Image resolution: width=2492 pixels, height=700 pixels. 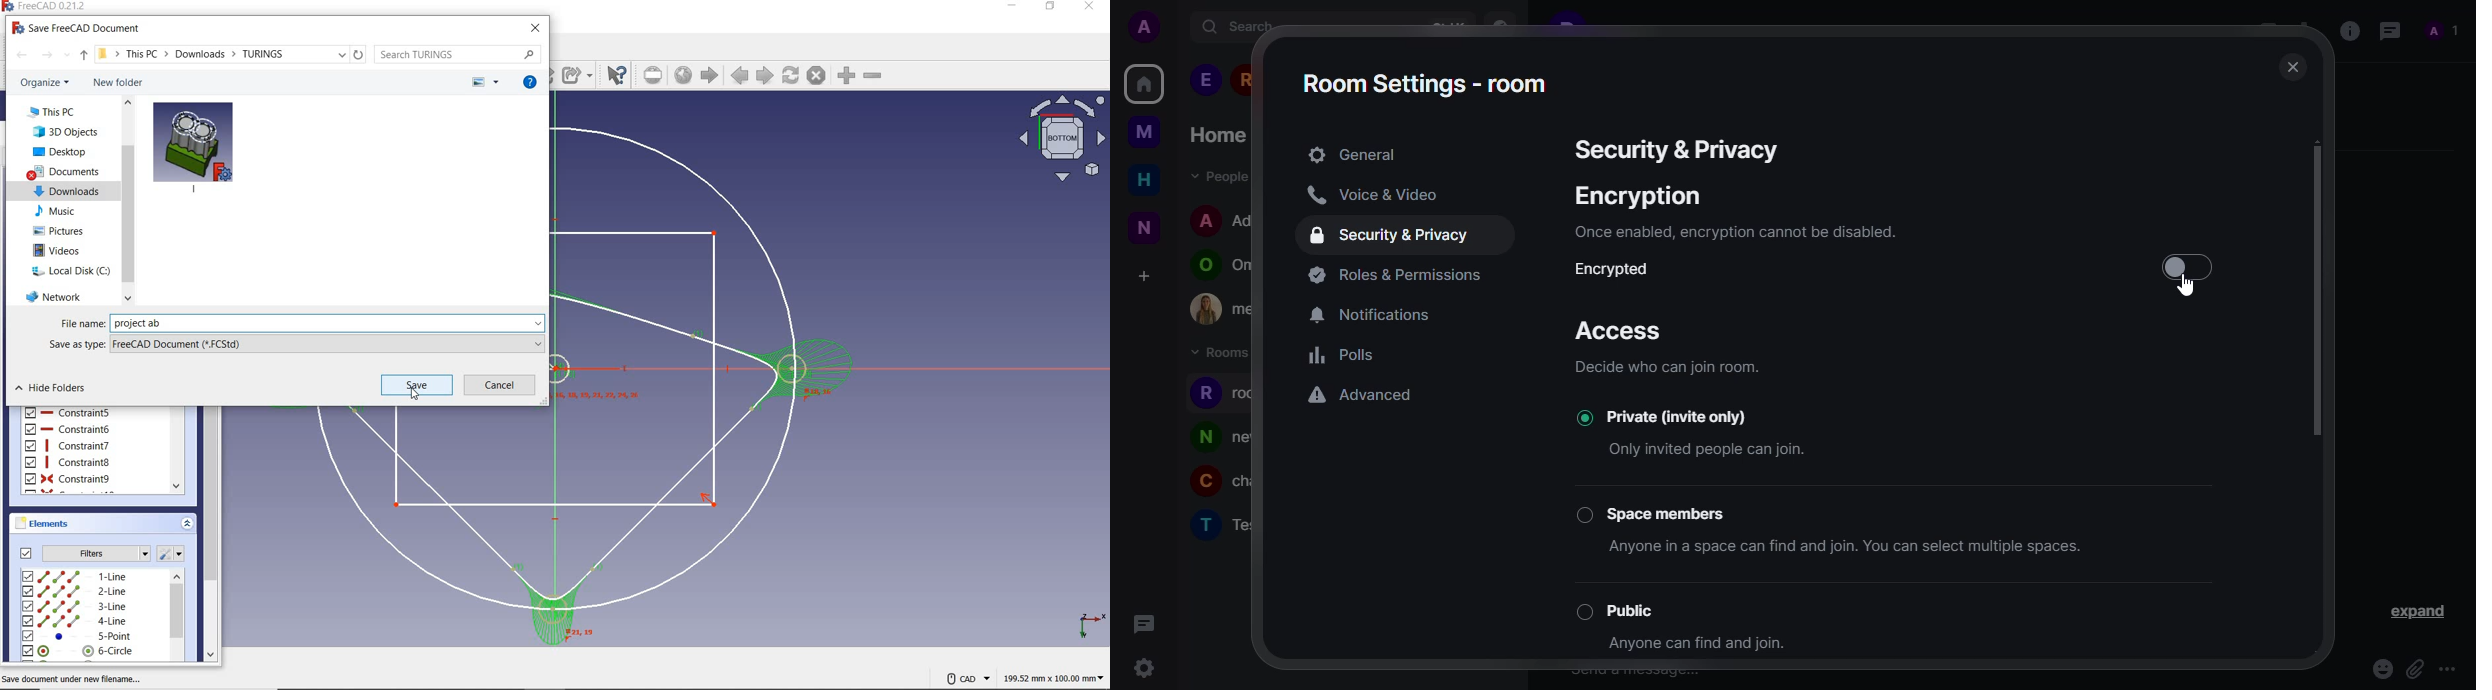 What do you see at coordinates (83, 56) in the screenshot?
I see `up` at bounding box center [83, 56].